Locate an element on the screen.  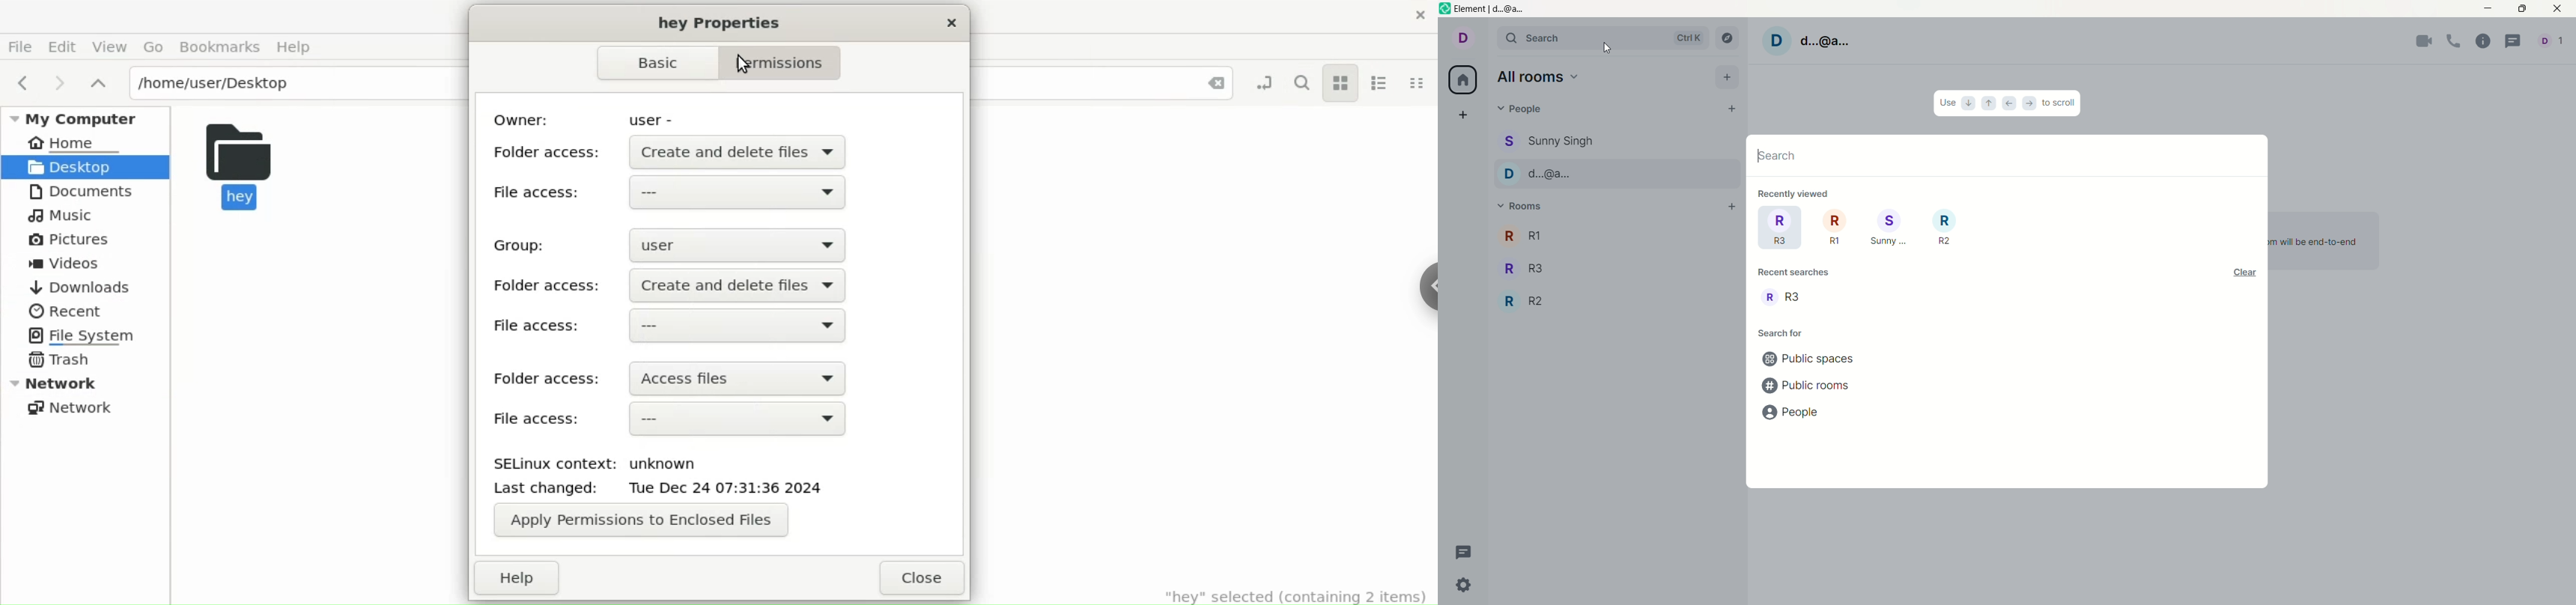
public rooms is located at coordinates (1809, 386).